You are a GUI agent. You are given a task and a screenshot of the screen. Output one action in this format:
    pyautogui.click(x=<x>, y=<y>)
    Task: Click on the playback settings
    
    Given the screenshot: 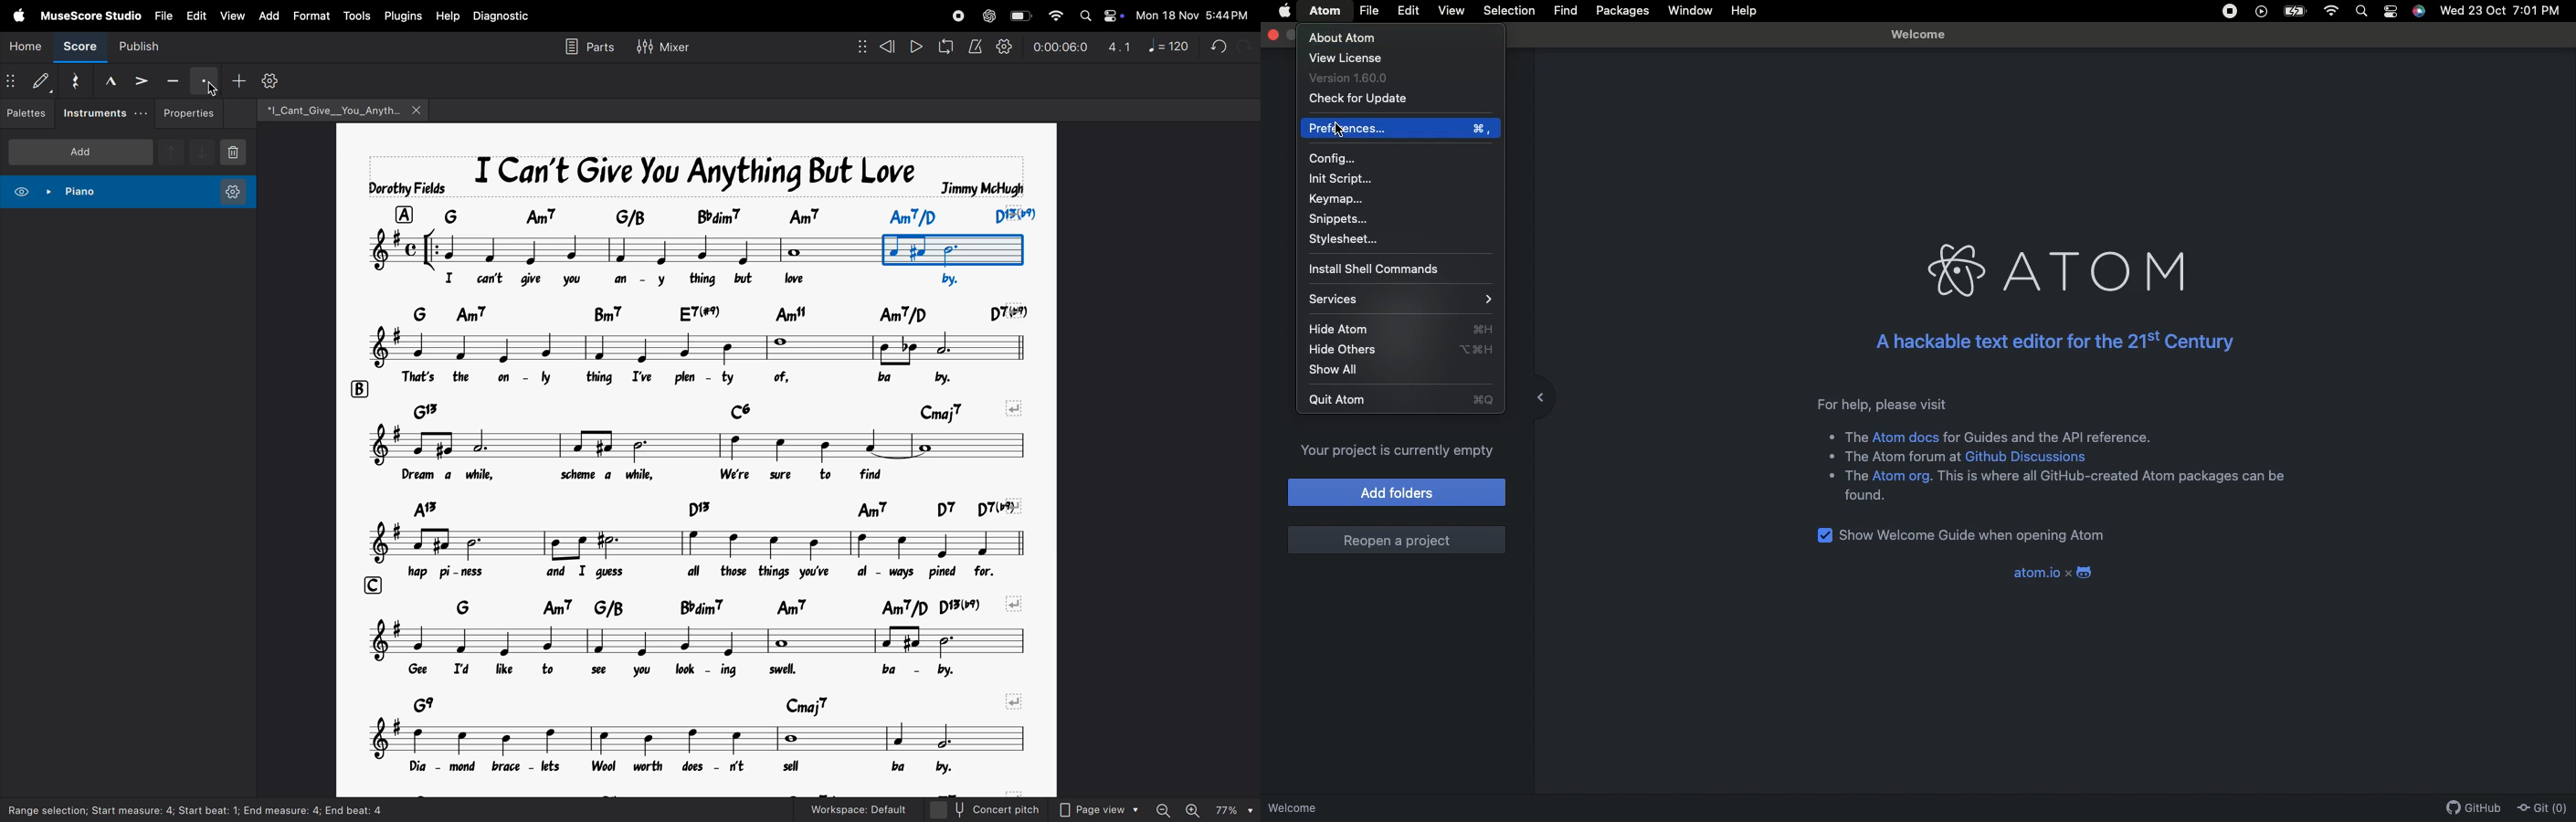 What is the action you would take?
    pyautogui.click(x=1005, y=46)
    